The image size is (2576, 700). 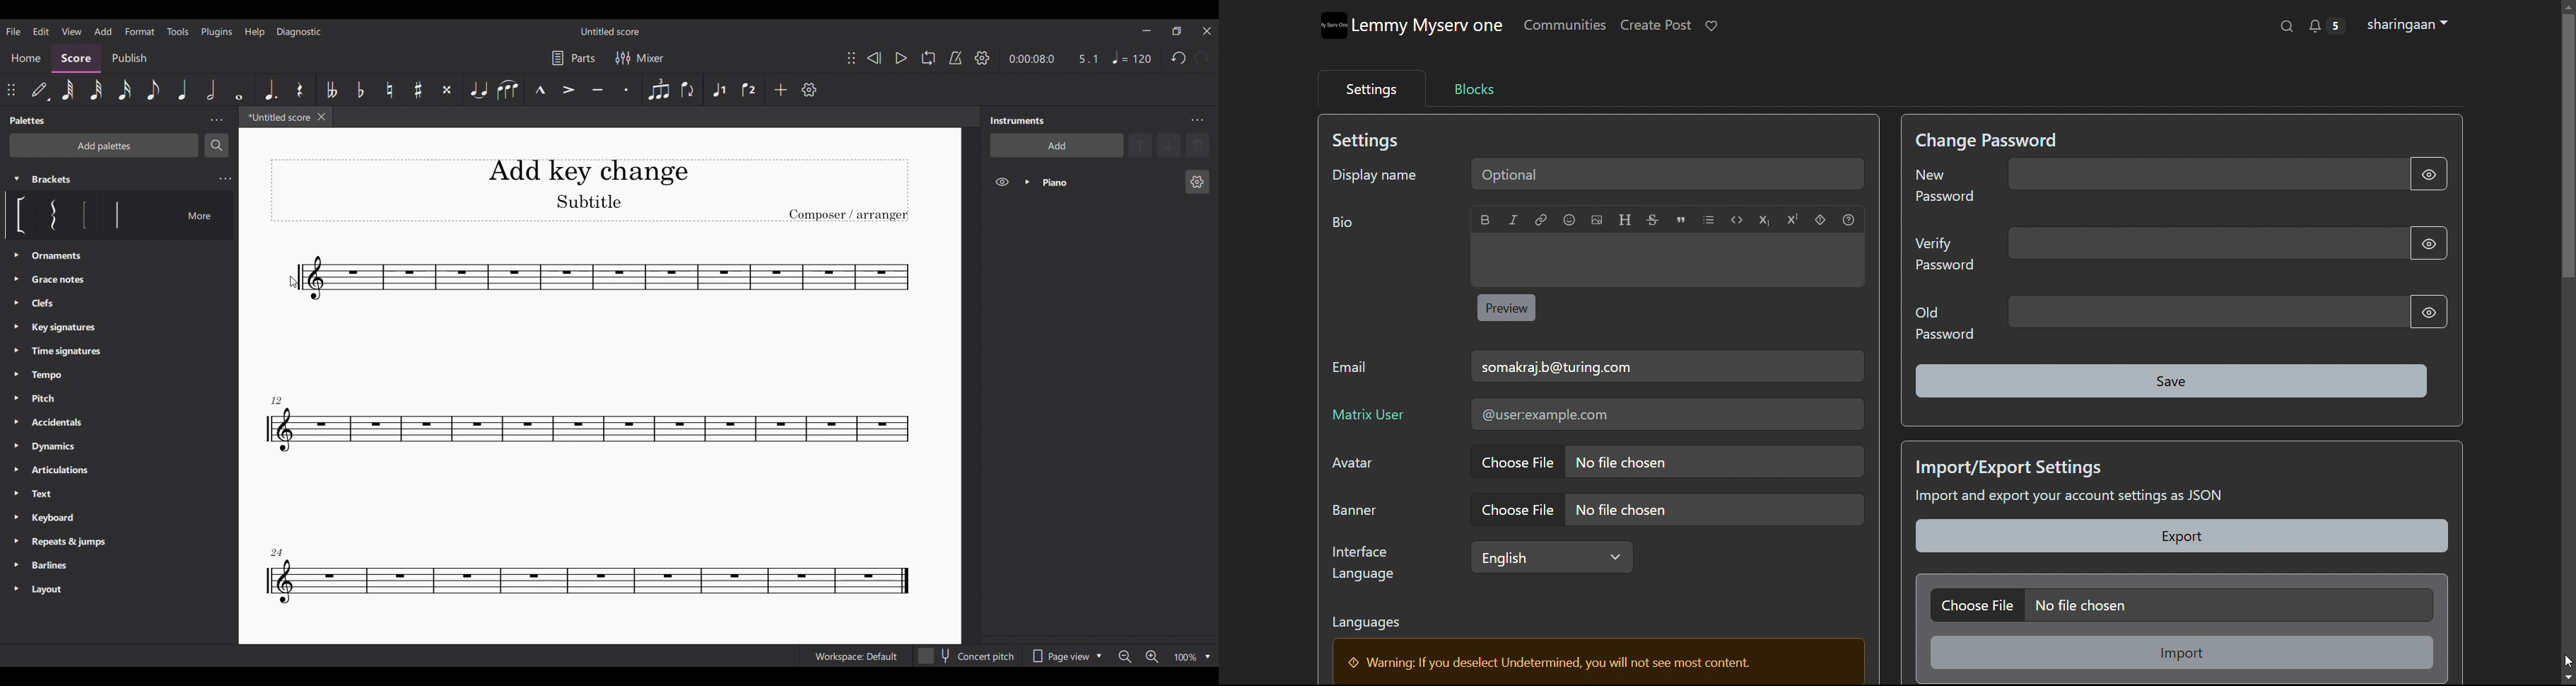 What do you see at coordinates (76, 58) in the screenshot?
I see `Score section, highlighted` at bounding box center [76, 58].